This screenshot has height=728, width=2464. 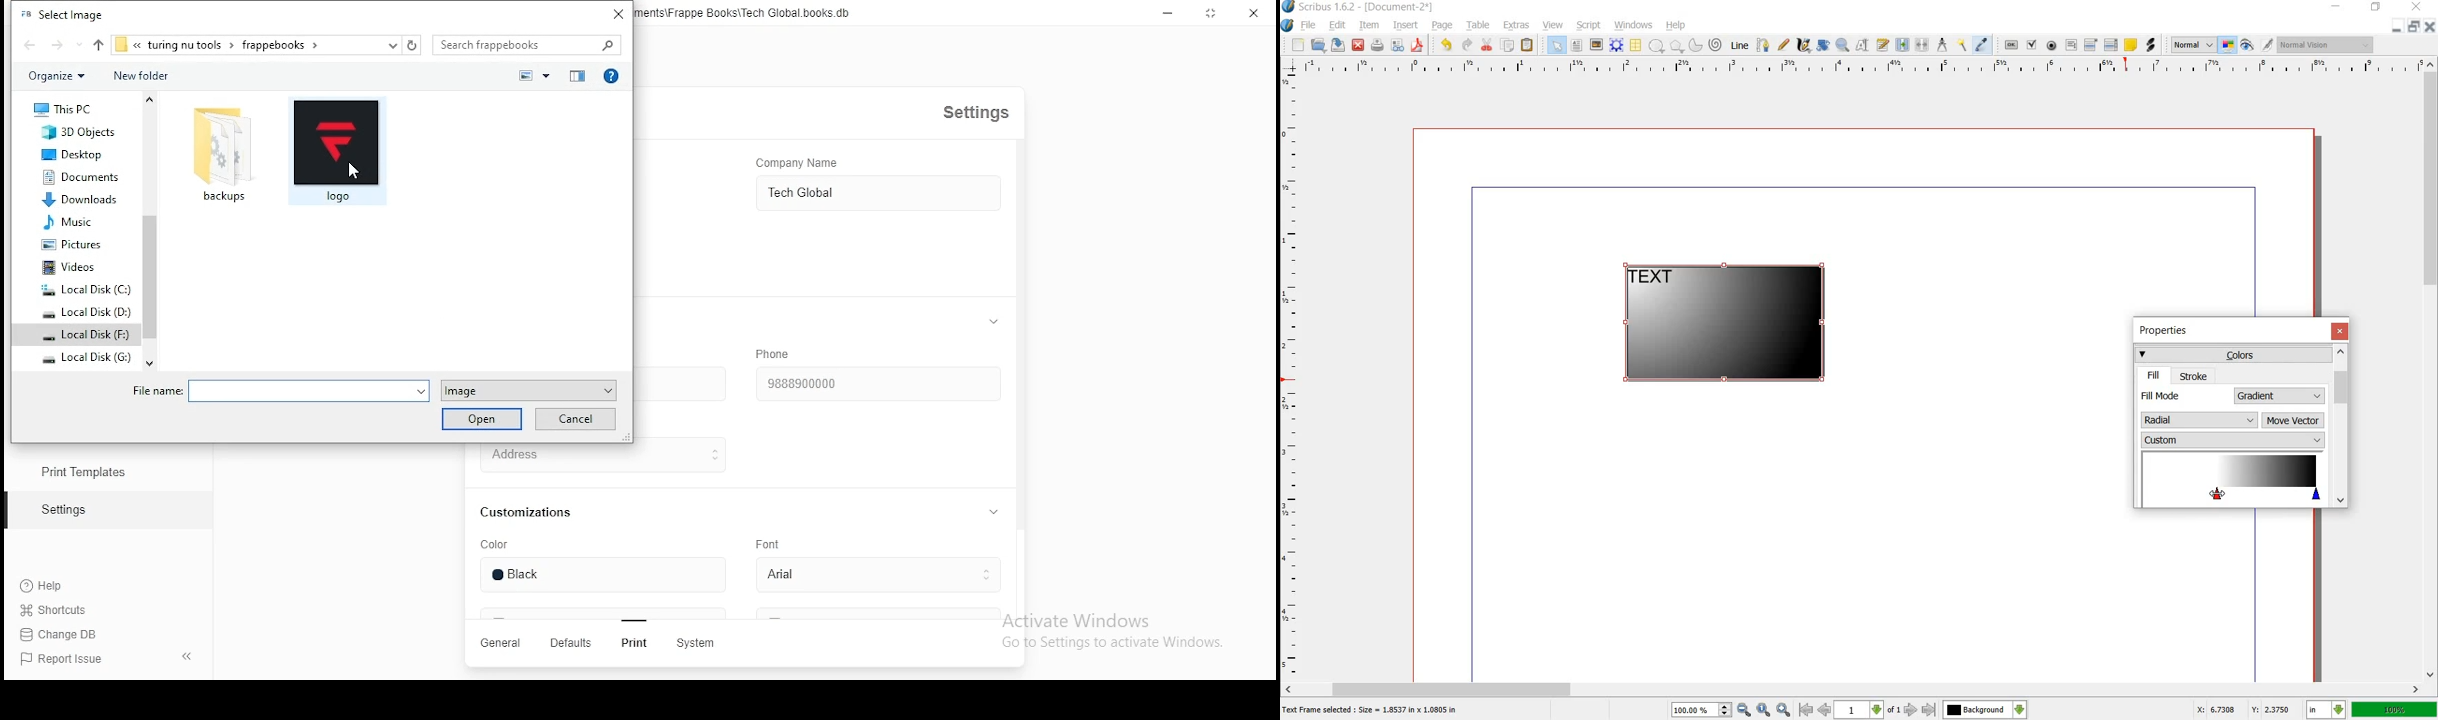 I want to click on pdf check box, so click(x=2032, y=45).